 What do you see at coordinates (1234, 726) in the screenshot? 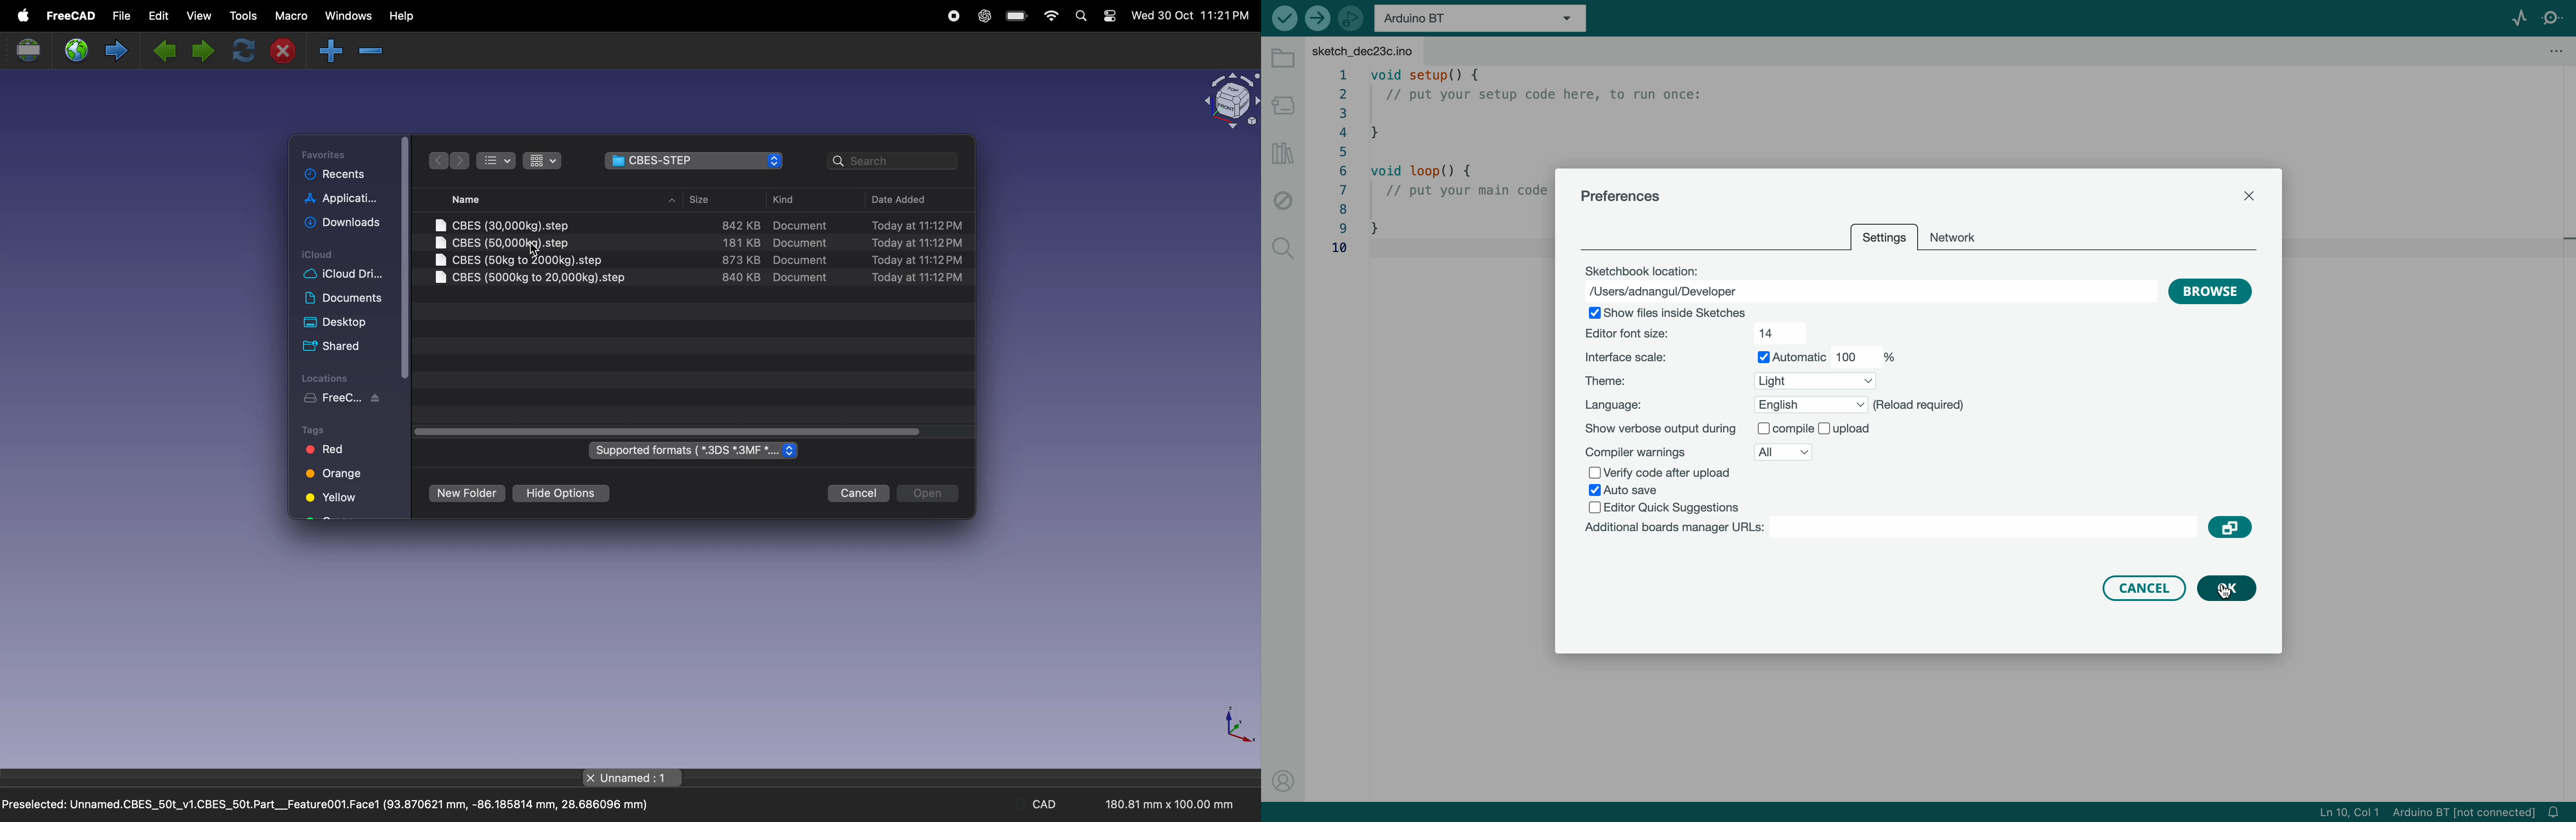
I see `axis` at bounding box center [1234, 726].